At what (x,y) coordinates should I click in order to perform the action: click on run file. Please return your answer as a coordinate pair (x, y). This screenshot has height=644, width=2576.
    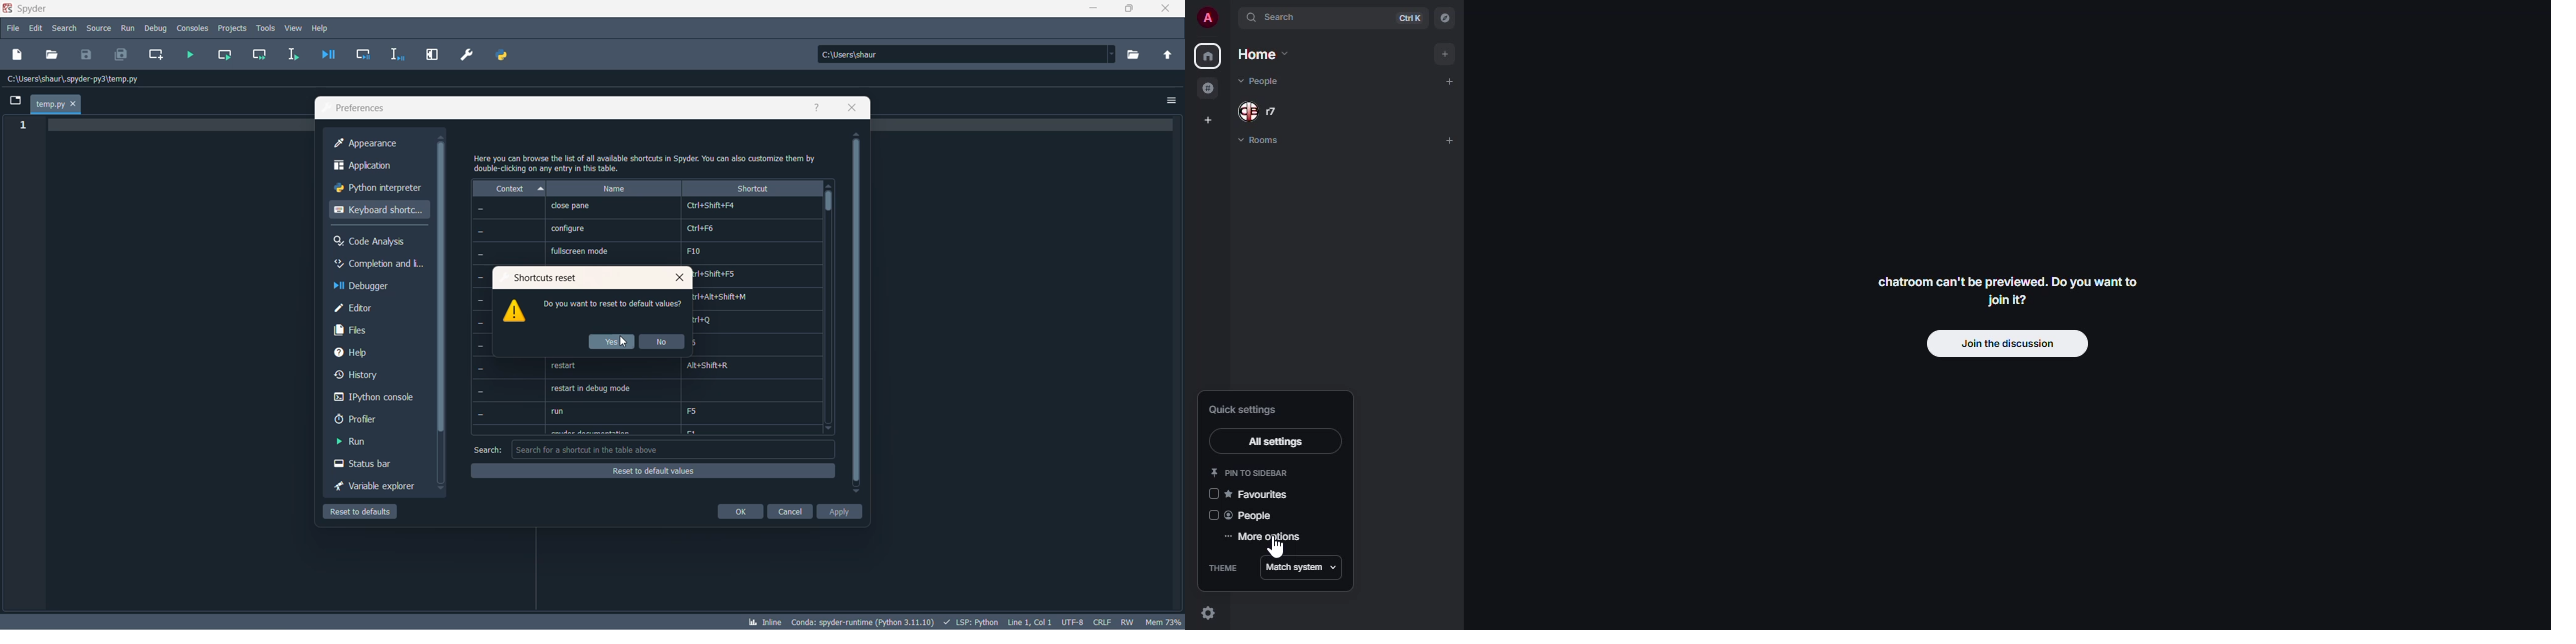
    Looking at the image, I should click on (187, 55).